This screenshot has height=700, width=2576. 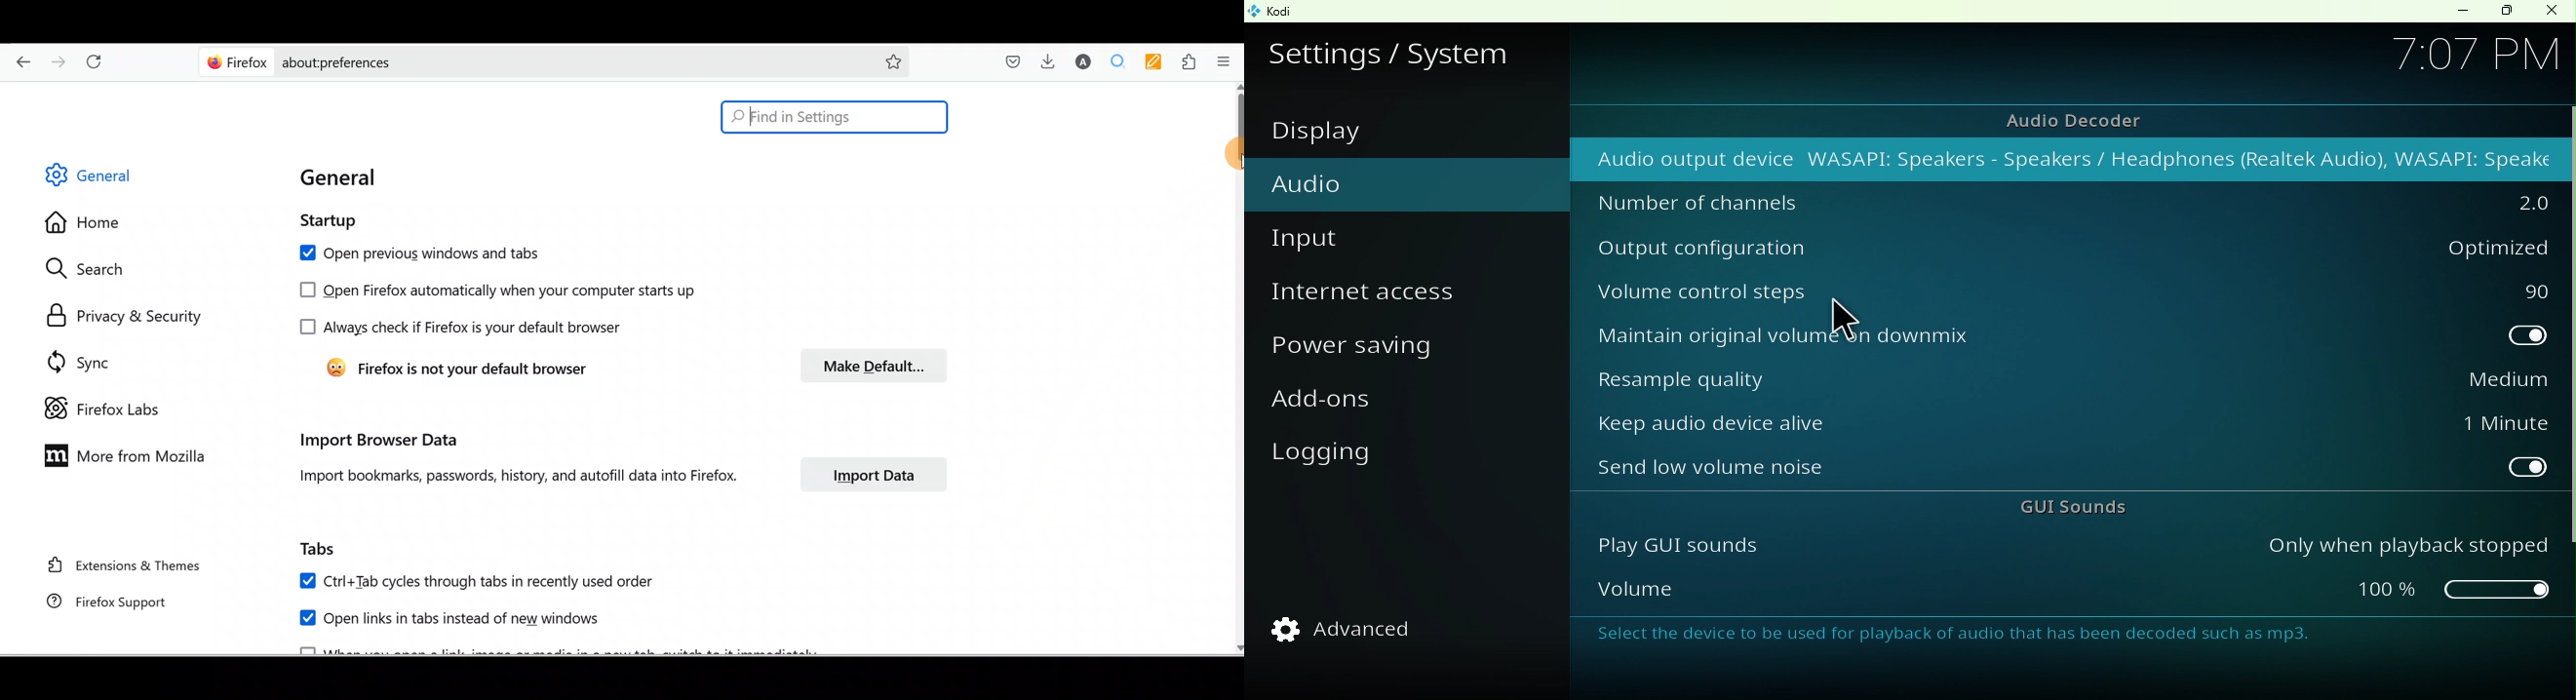 What do you see at coordinates (1310, 238) in the screenshot?
I see `Input` at bounding box center [1310, 238].